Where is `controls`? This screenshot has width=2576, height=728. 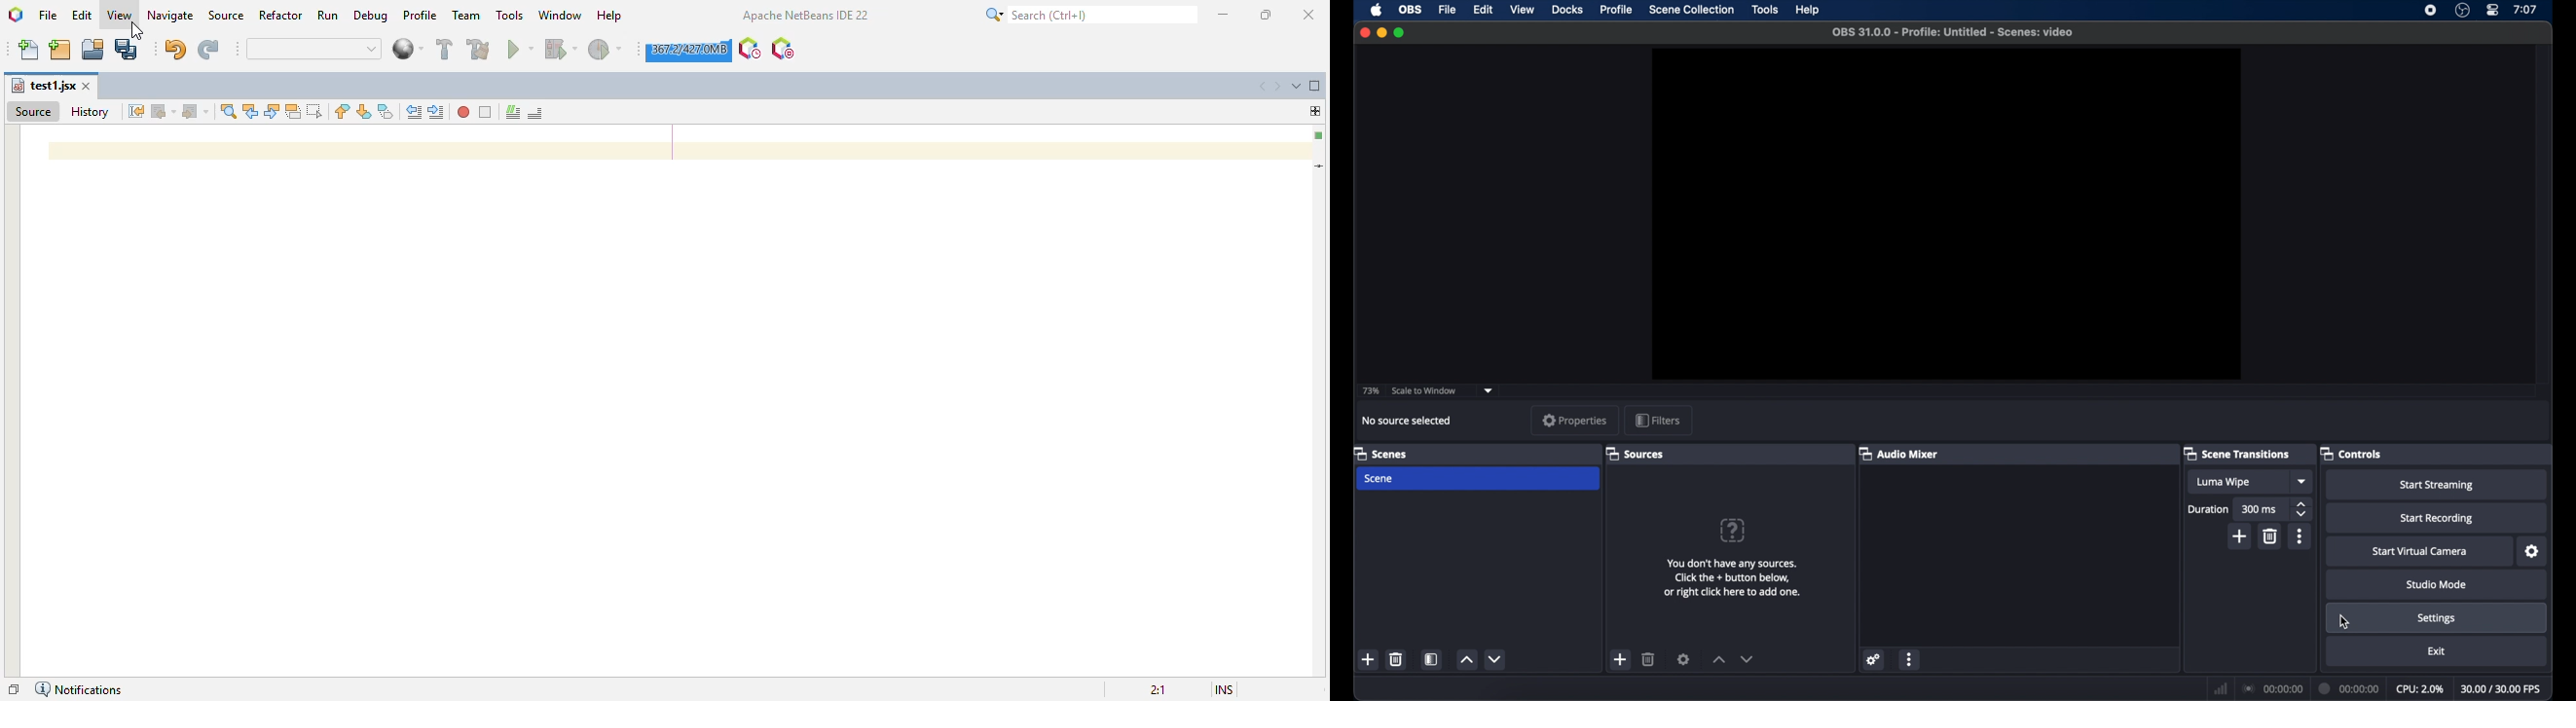
controls is located at coordinates (2353, 454).